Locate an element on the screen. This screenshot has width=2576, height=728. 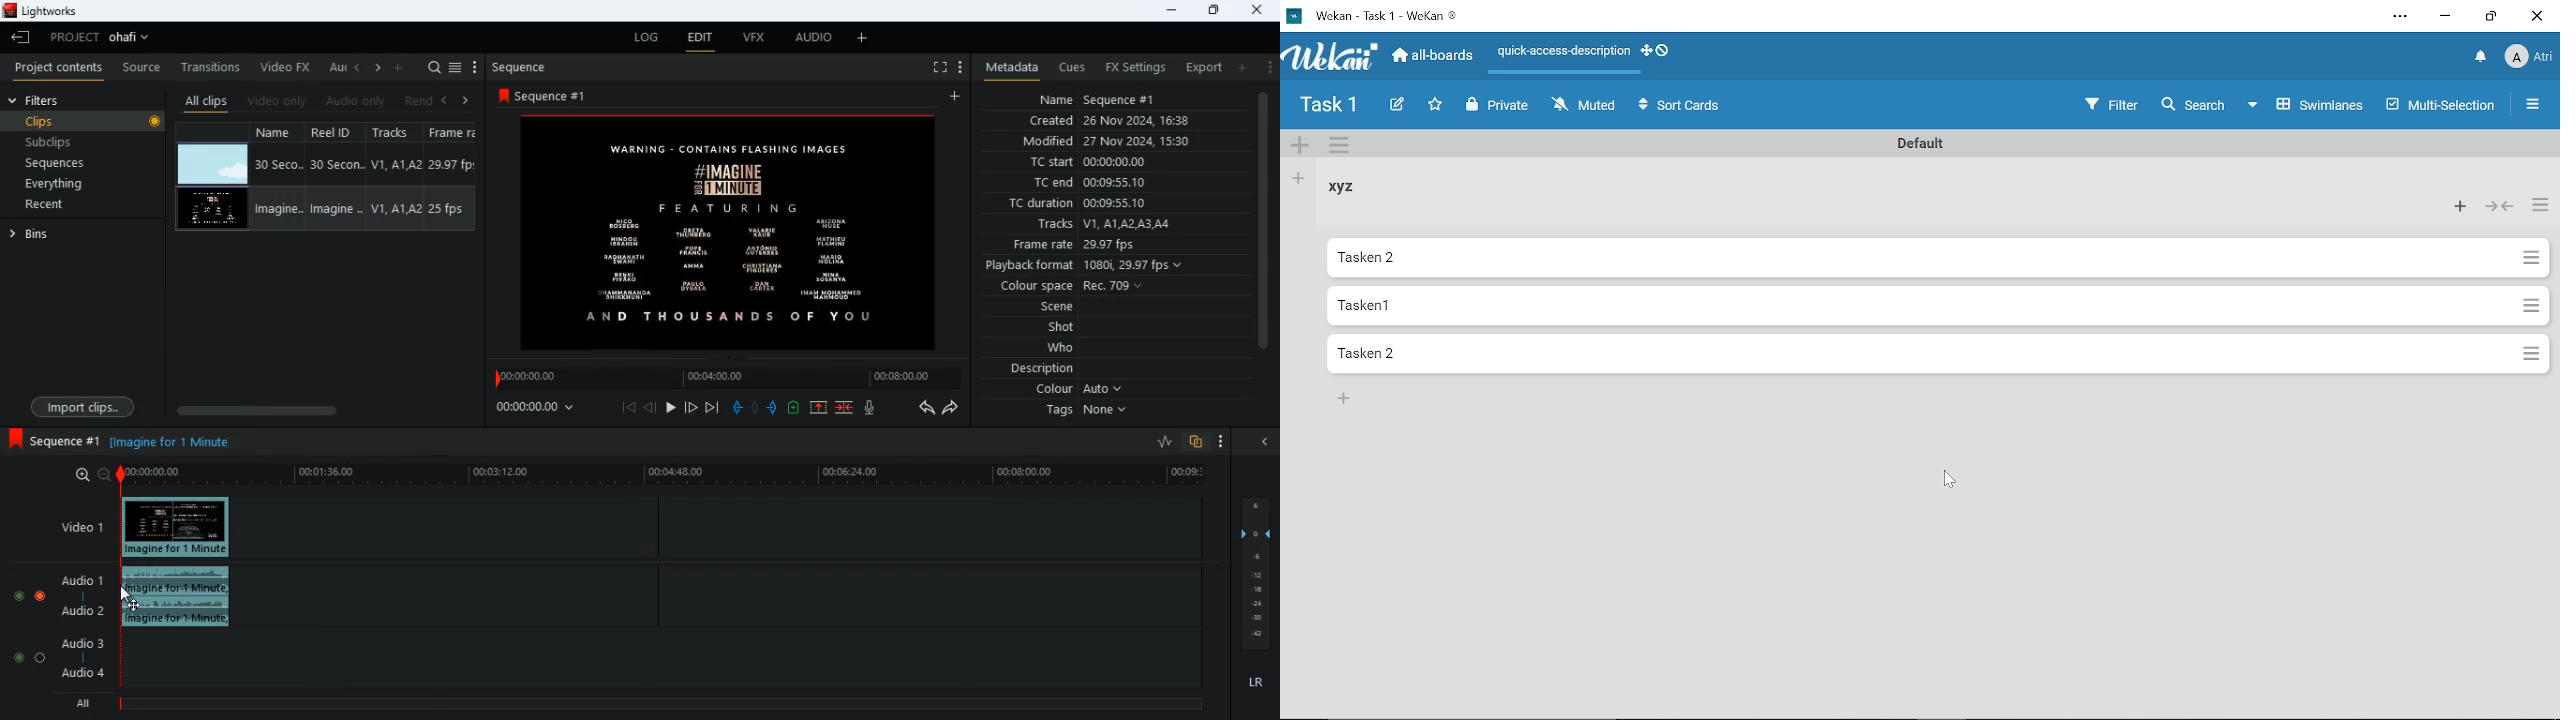
sequence is located at coordinates (558, 95).